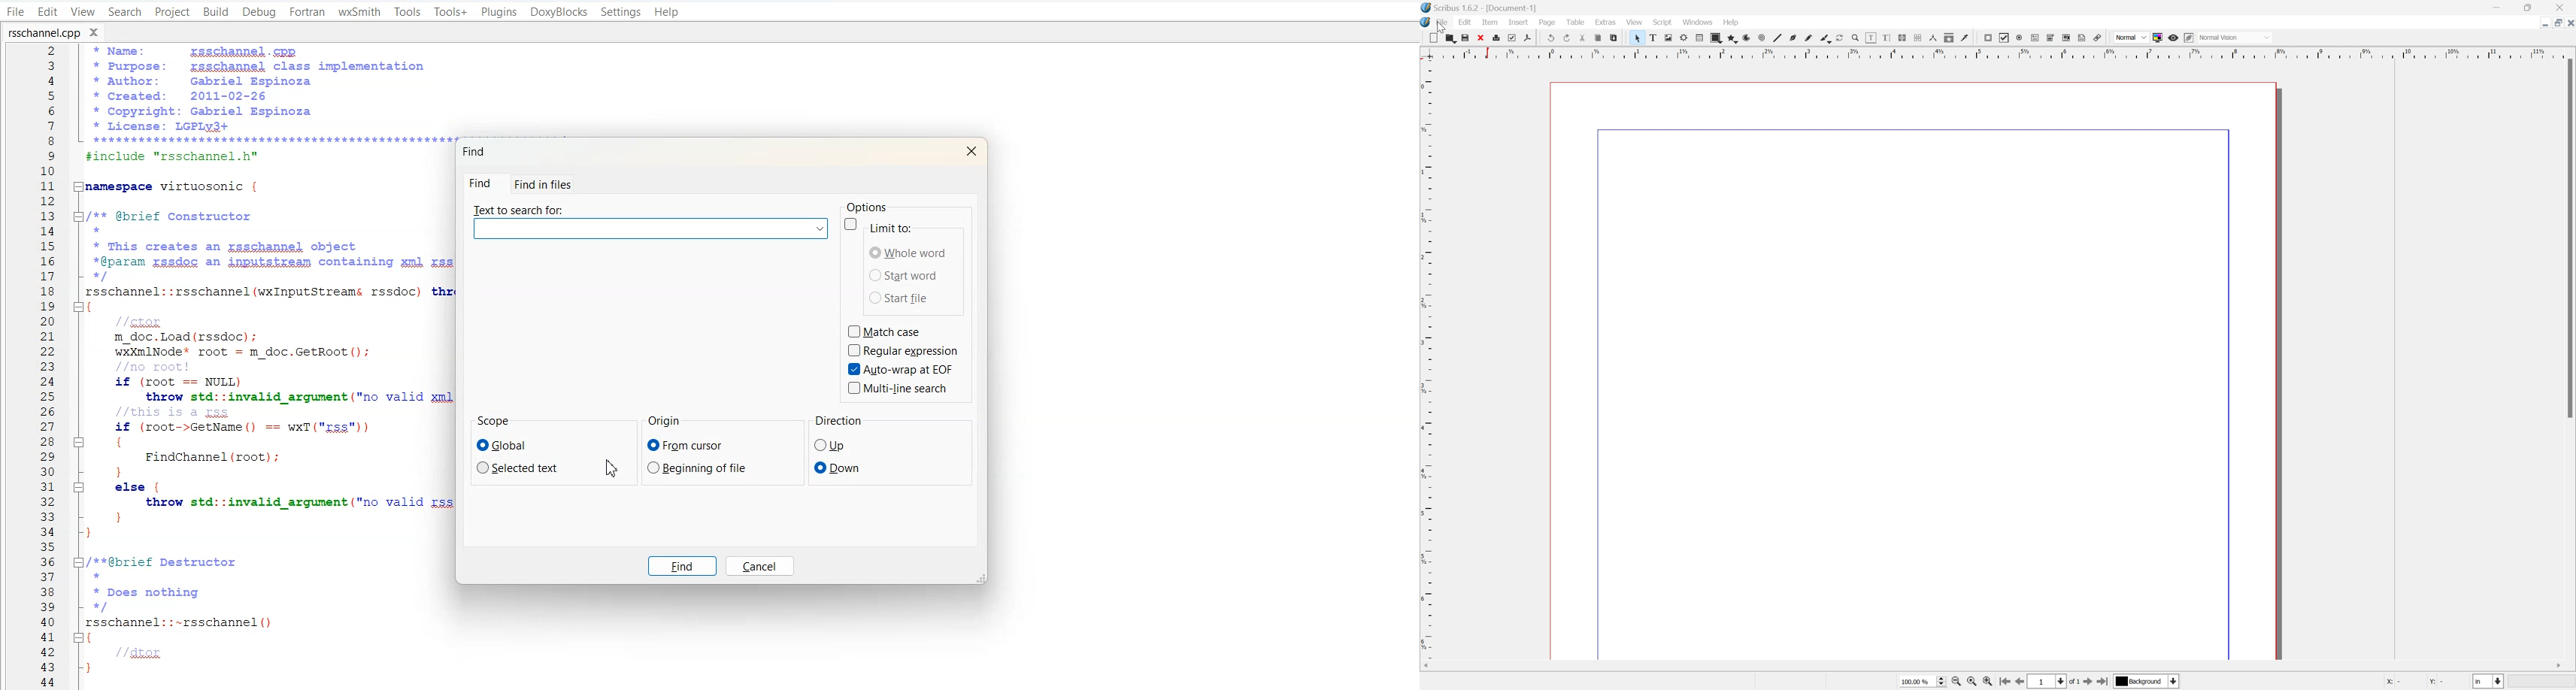 This screenshot has width=2576, height=700. Describe the element at coordinates (47, 11) in the screenshot. I see `Edit` at that location.